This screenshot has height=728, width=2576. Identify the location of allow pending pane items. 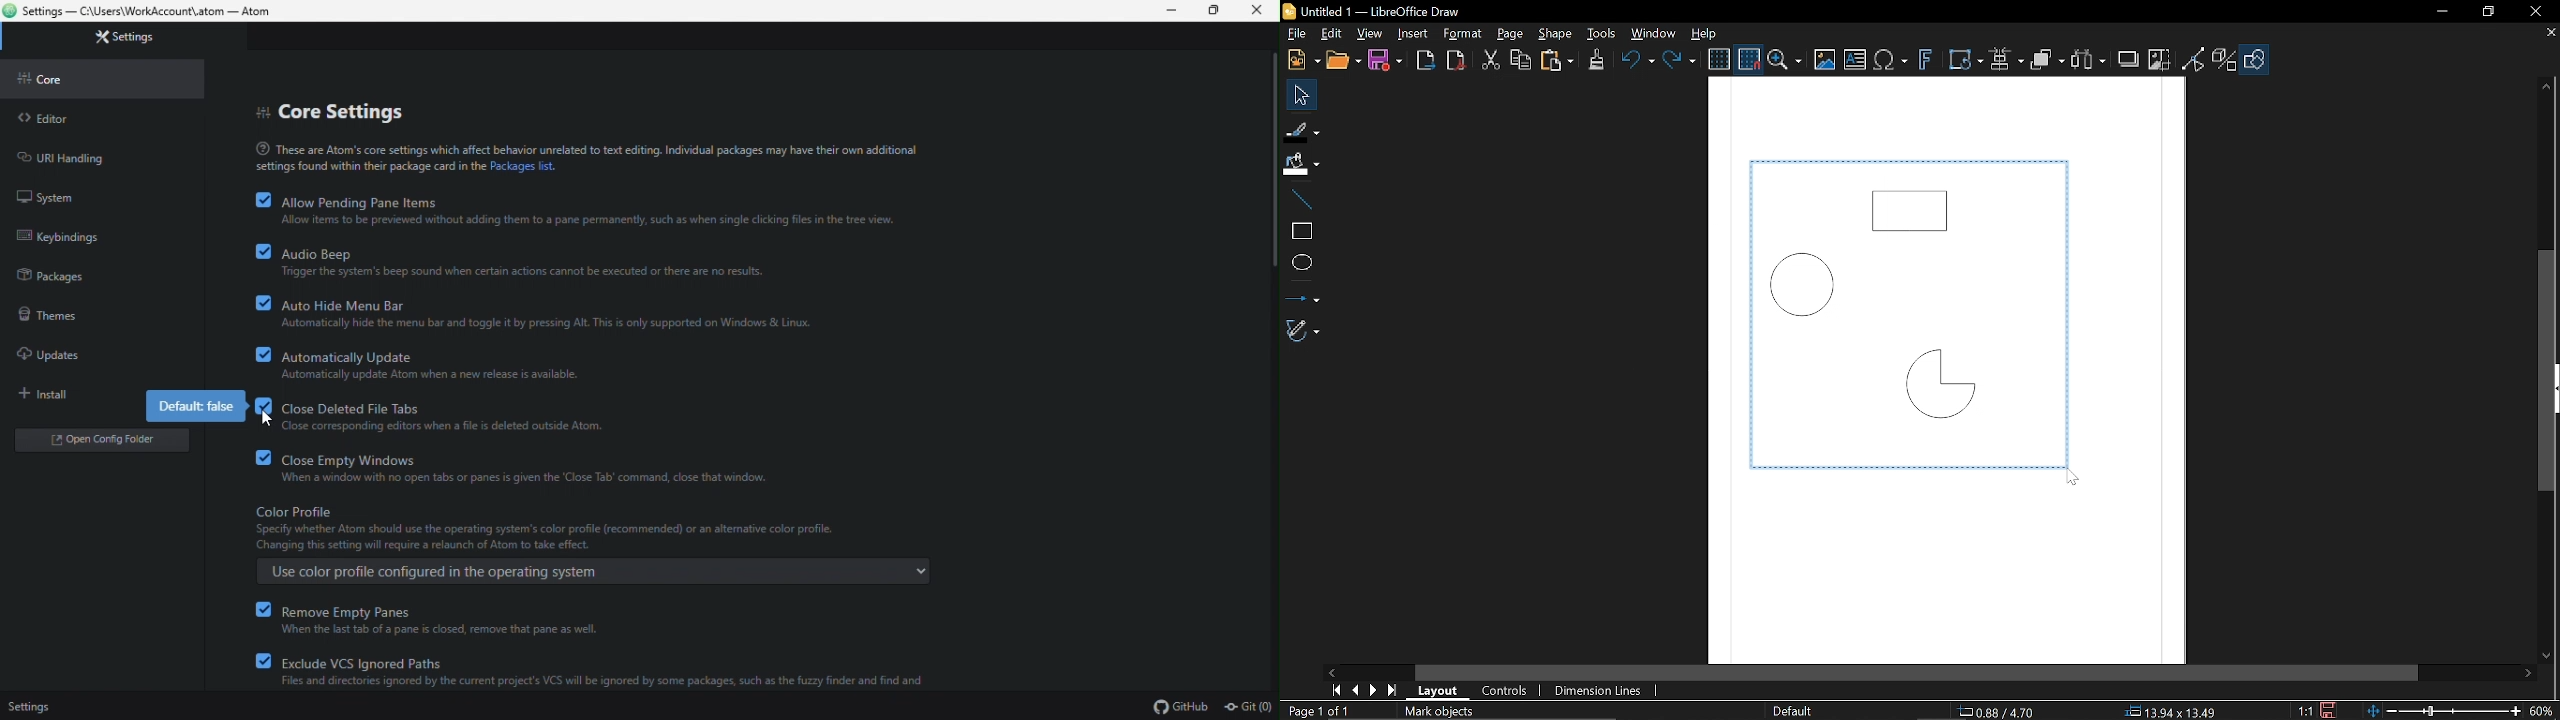
(586, 213).